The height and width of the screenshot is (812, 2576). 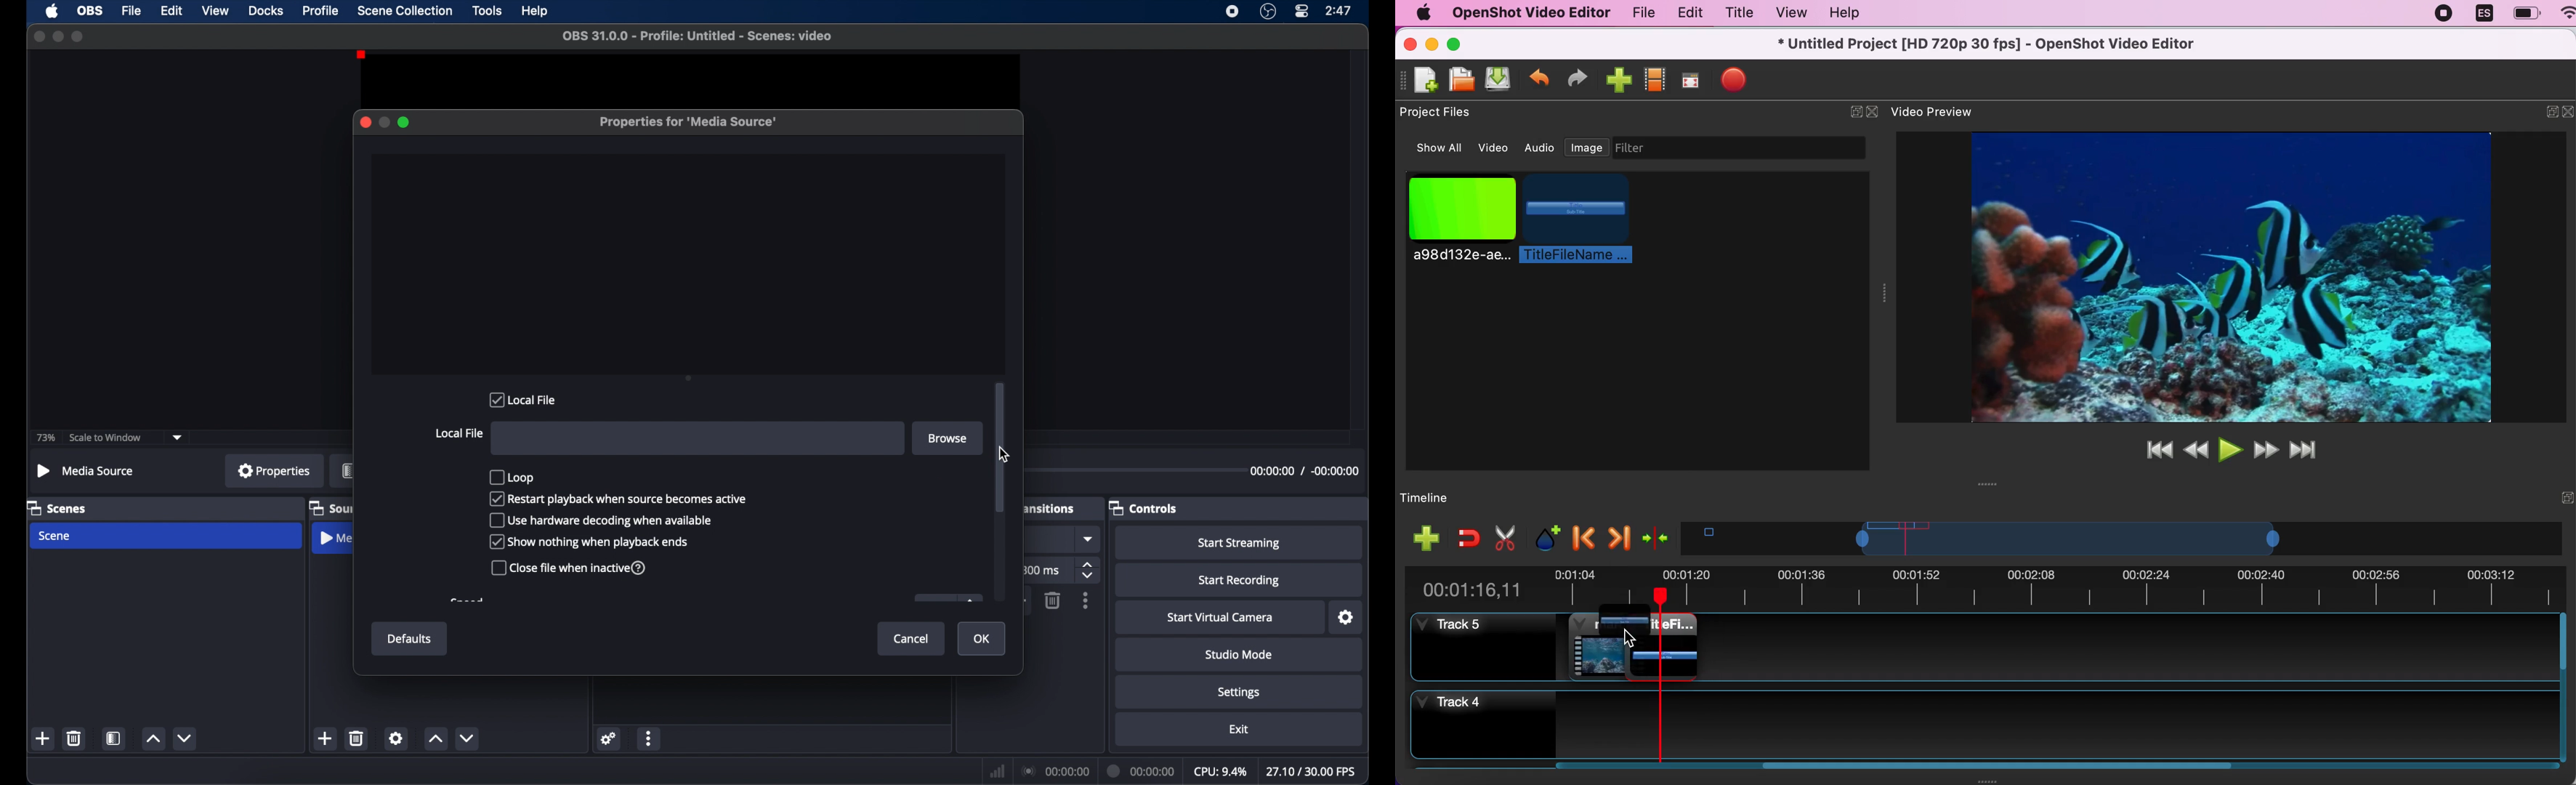 I want to click on network, so click(x=997, y=771).